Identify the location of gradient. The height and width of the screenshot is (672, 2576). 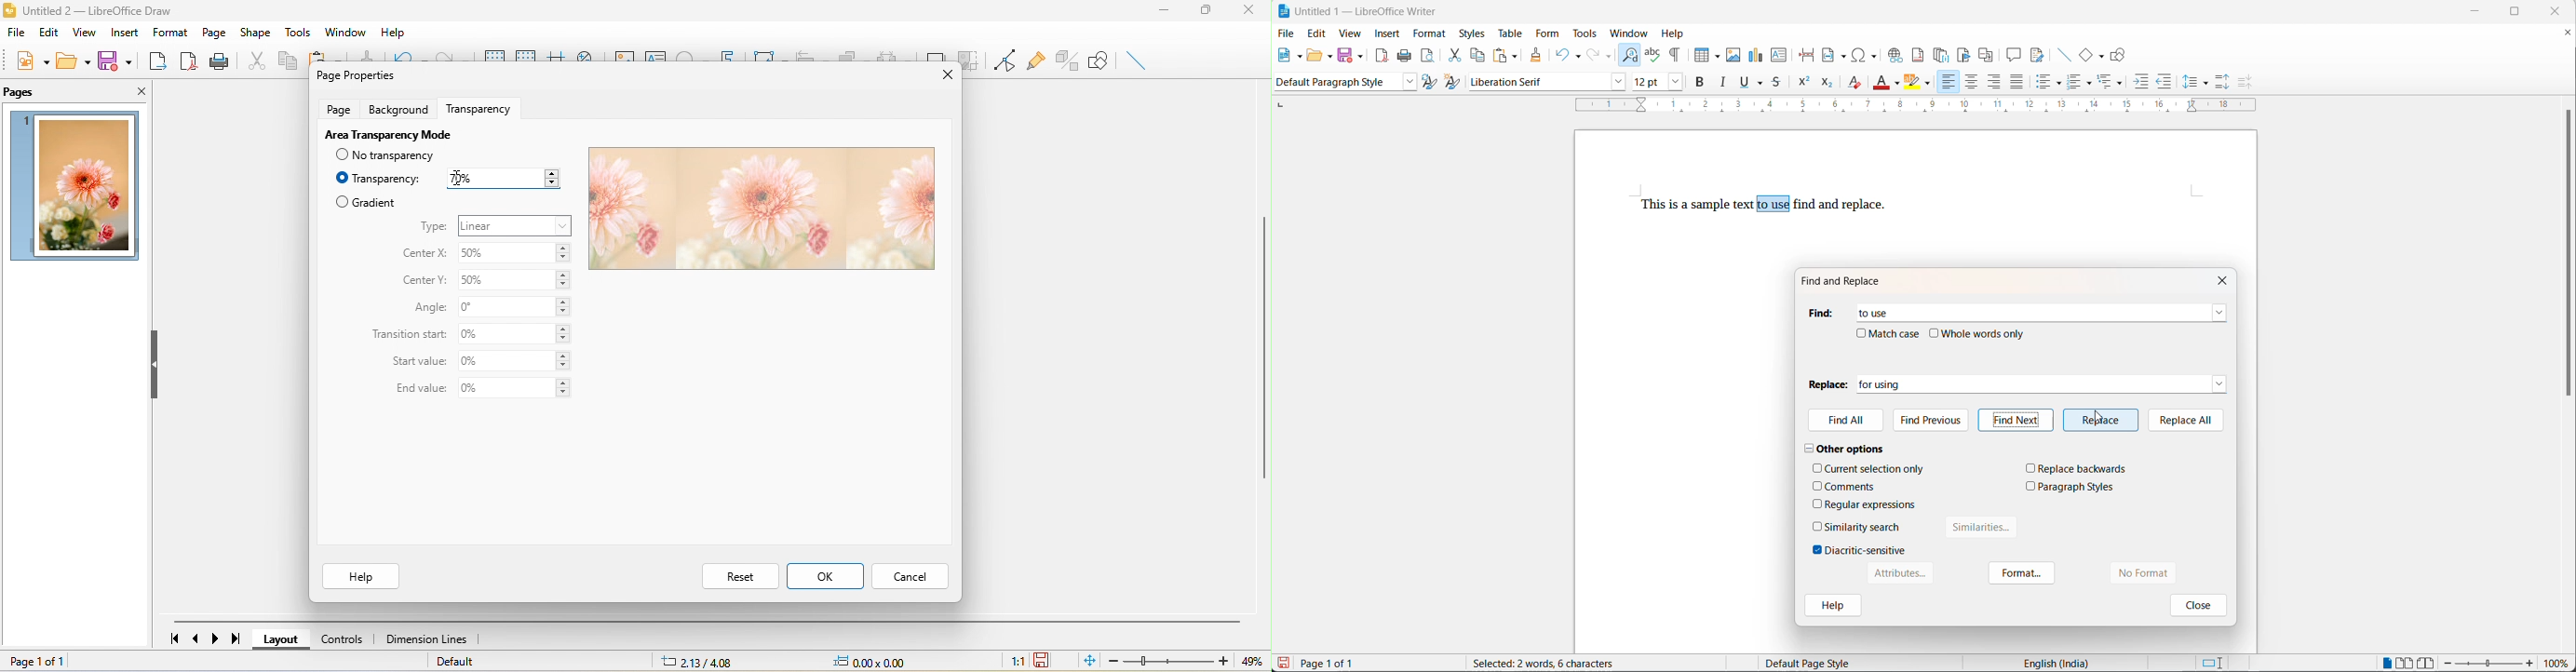
(366, 202).